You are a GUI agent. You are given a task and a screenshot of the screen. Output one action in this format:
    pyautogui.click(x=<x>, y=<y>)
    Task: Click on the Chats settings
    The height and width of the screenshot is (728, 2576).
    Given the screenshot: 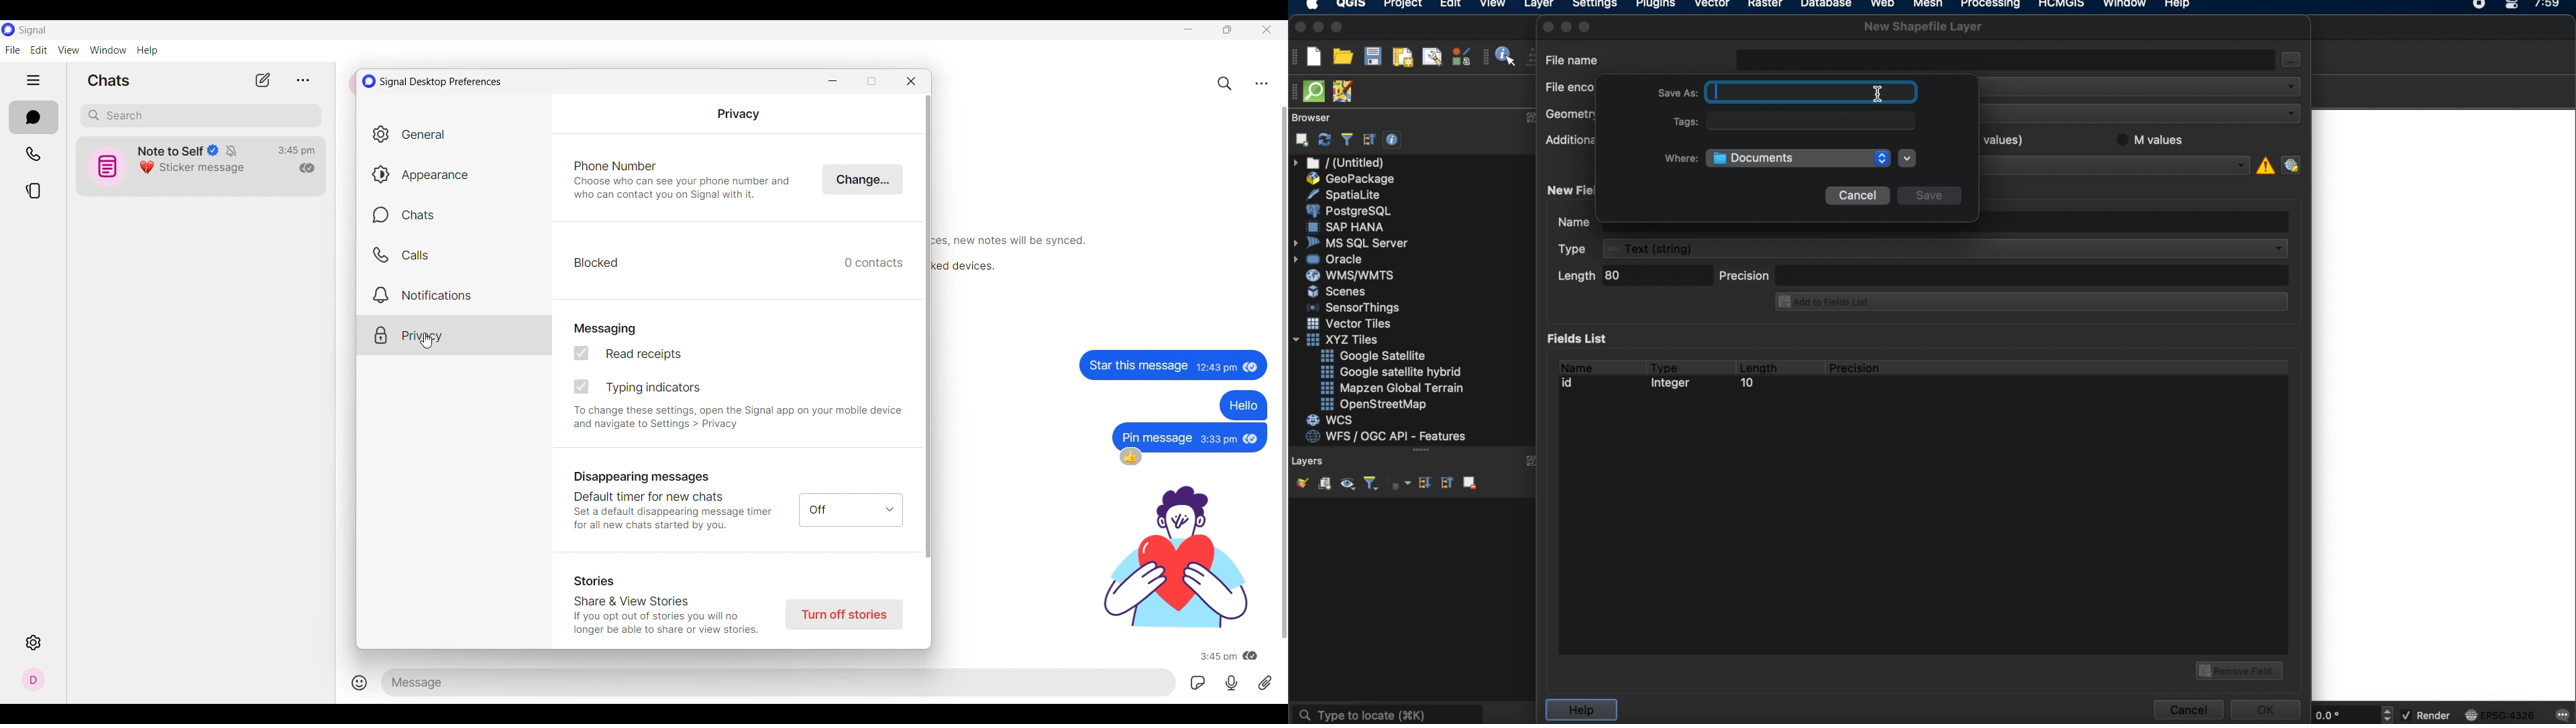 What is the action you would take?
    pyautogui.click(x=455, y=215)
    